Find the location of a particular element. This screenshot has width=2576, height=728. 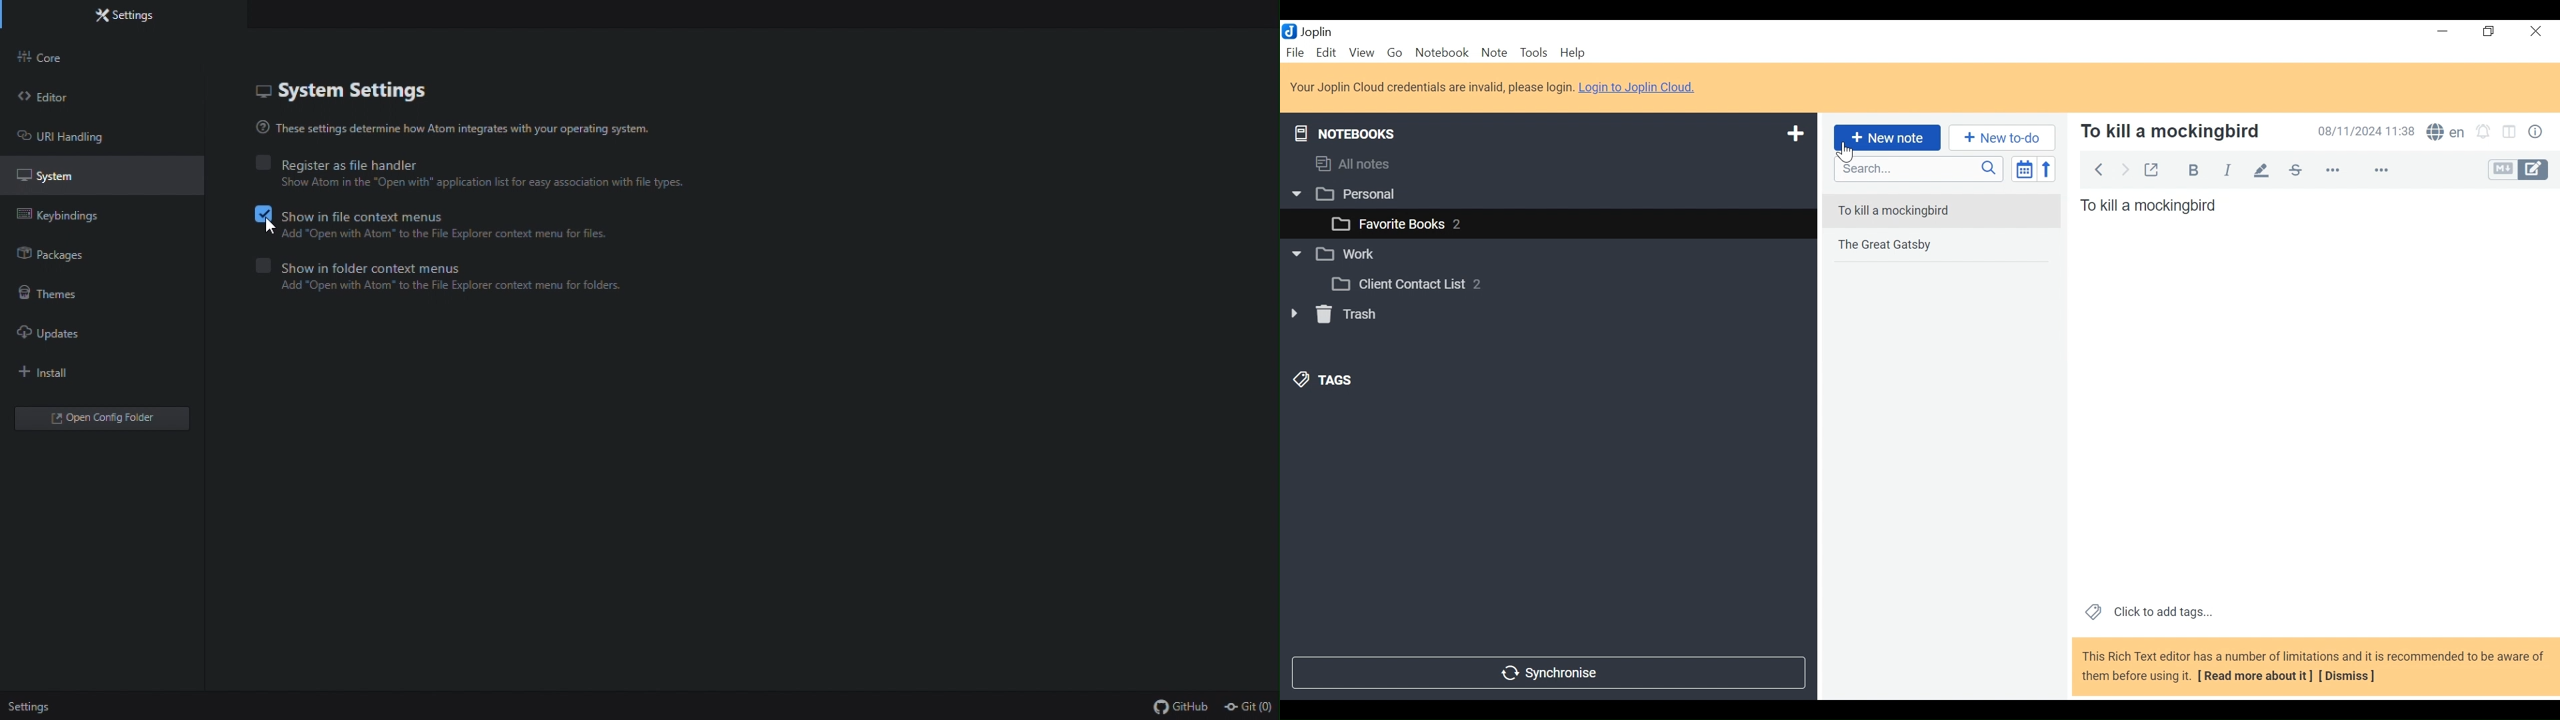

Go is located at coordinates (1393, 53).